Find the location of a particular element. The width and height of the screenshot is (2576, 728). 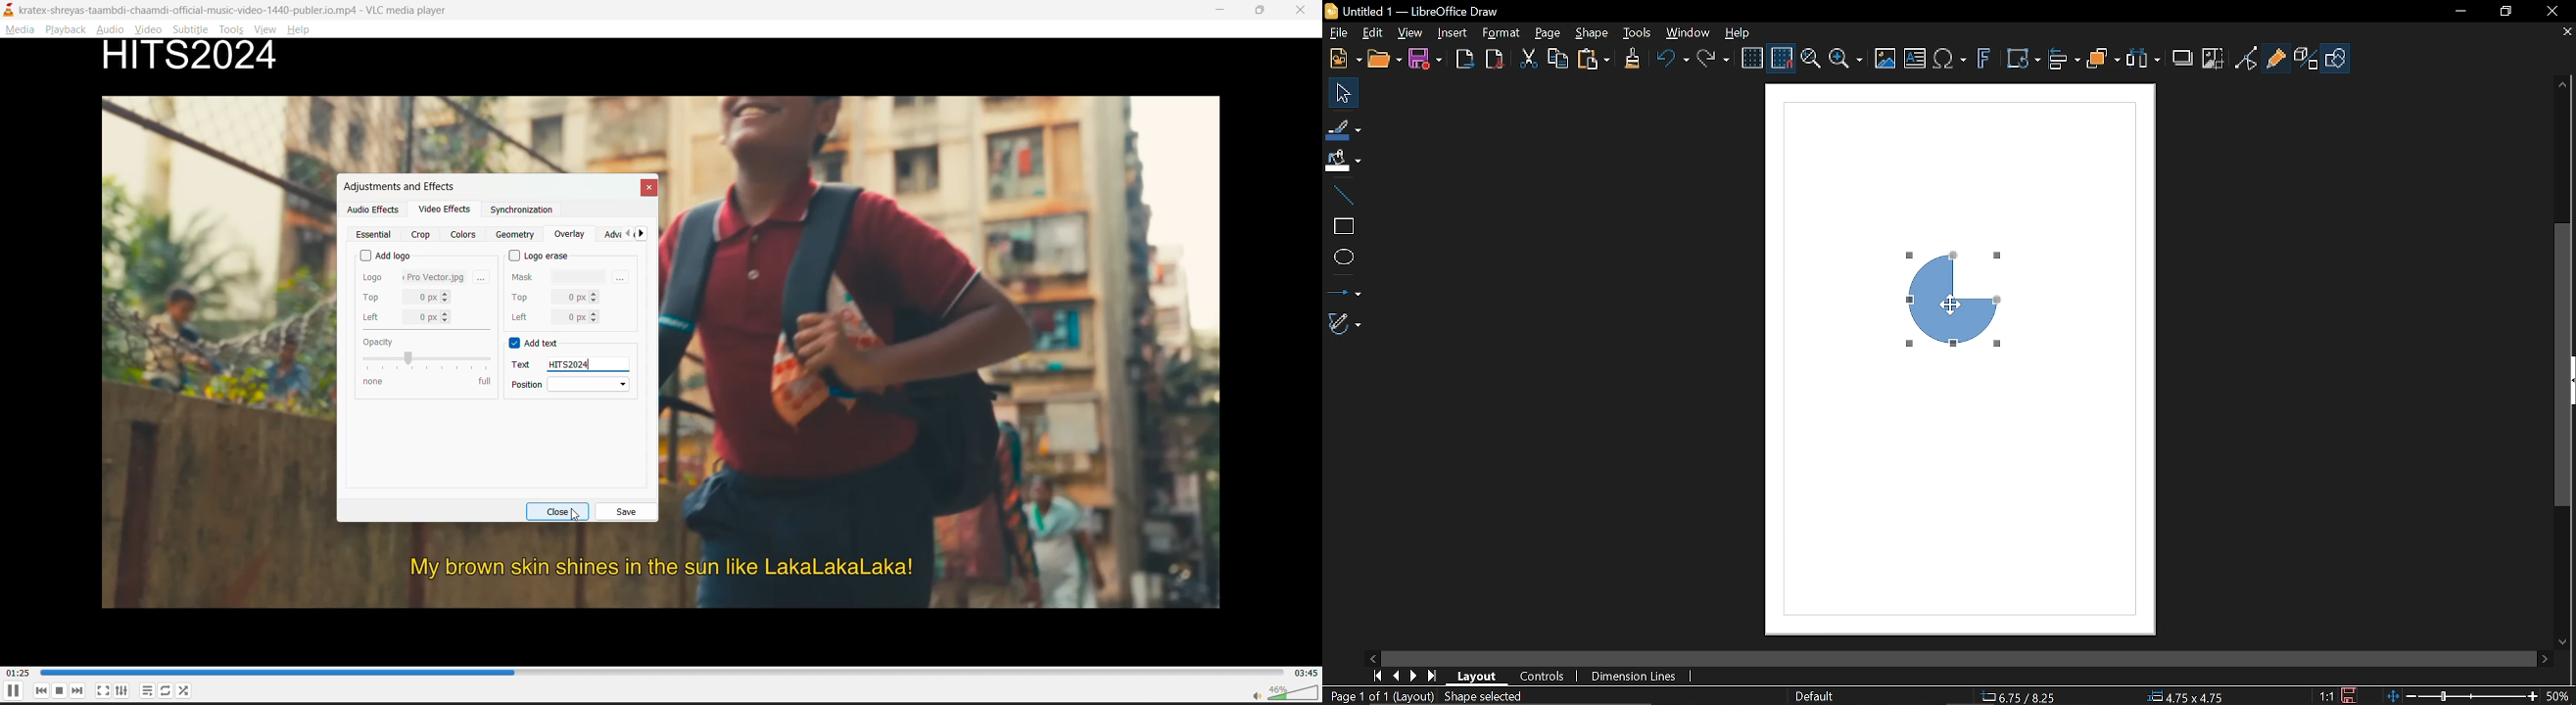

Curve and polygon is located at coordinates (1346, 324).